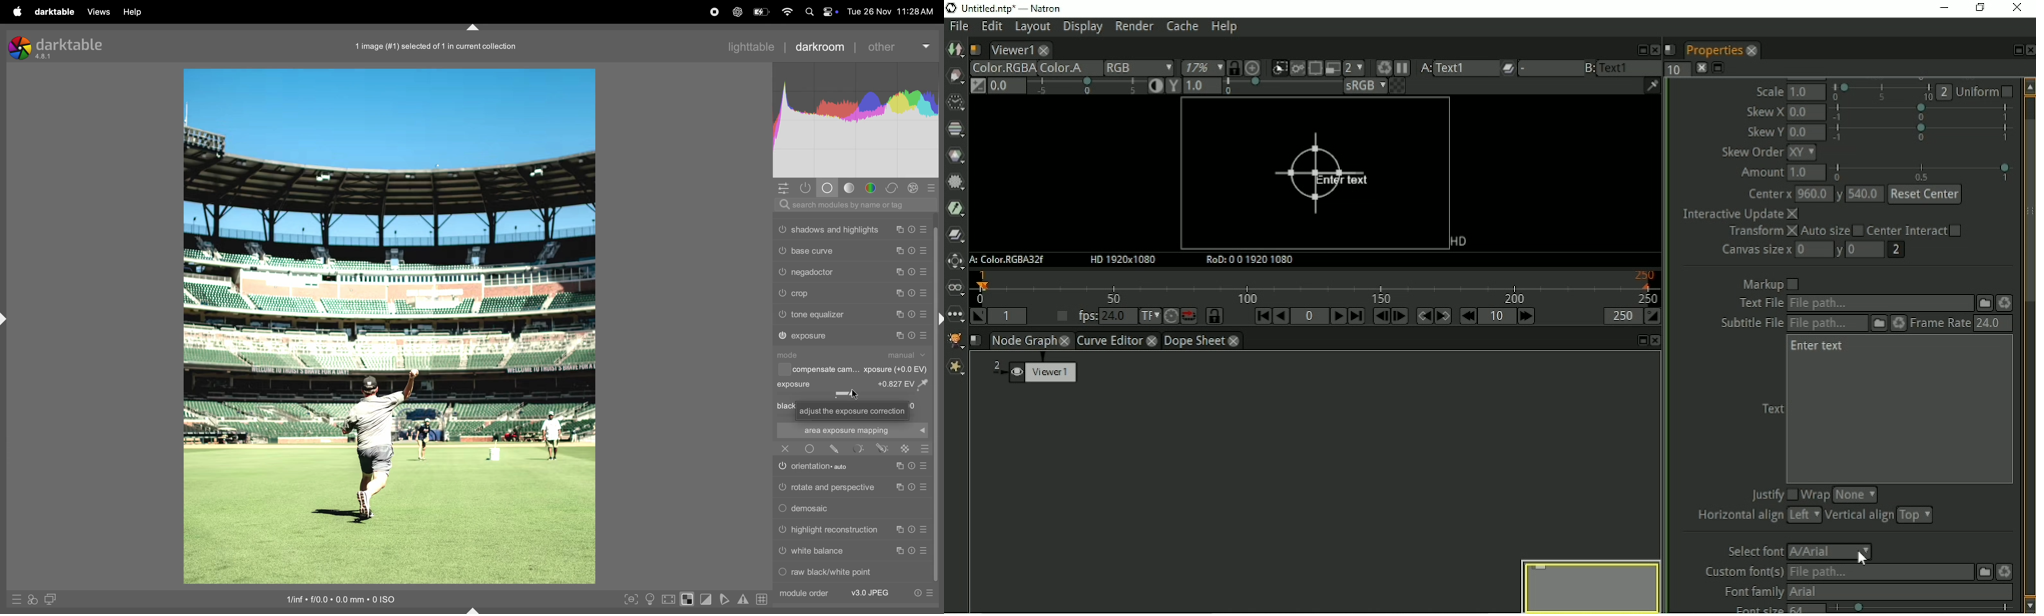 Image resolution: width=2044 pixels, height=616 pixels. What do you see at coordinates (925, 487) in the screenshot?
I see `Preset` at bounding box center [925, 487].